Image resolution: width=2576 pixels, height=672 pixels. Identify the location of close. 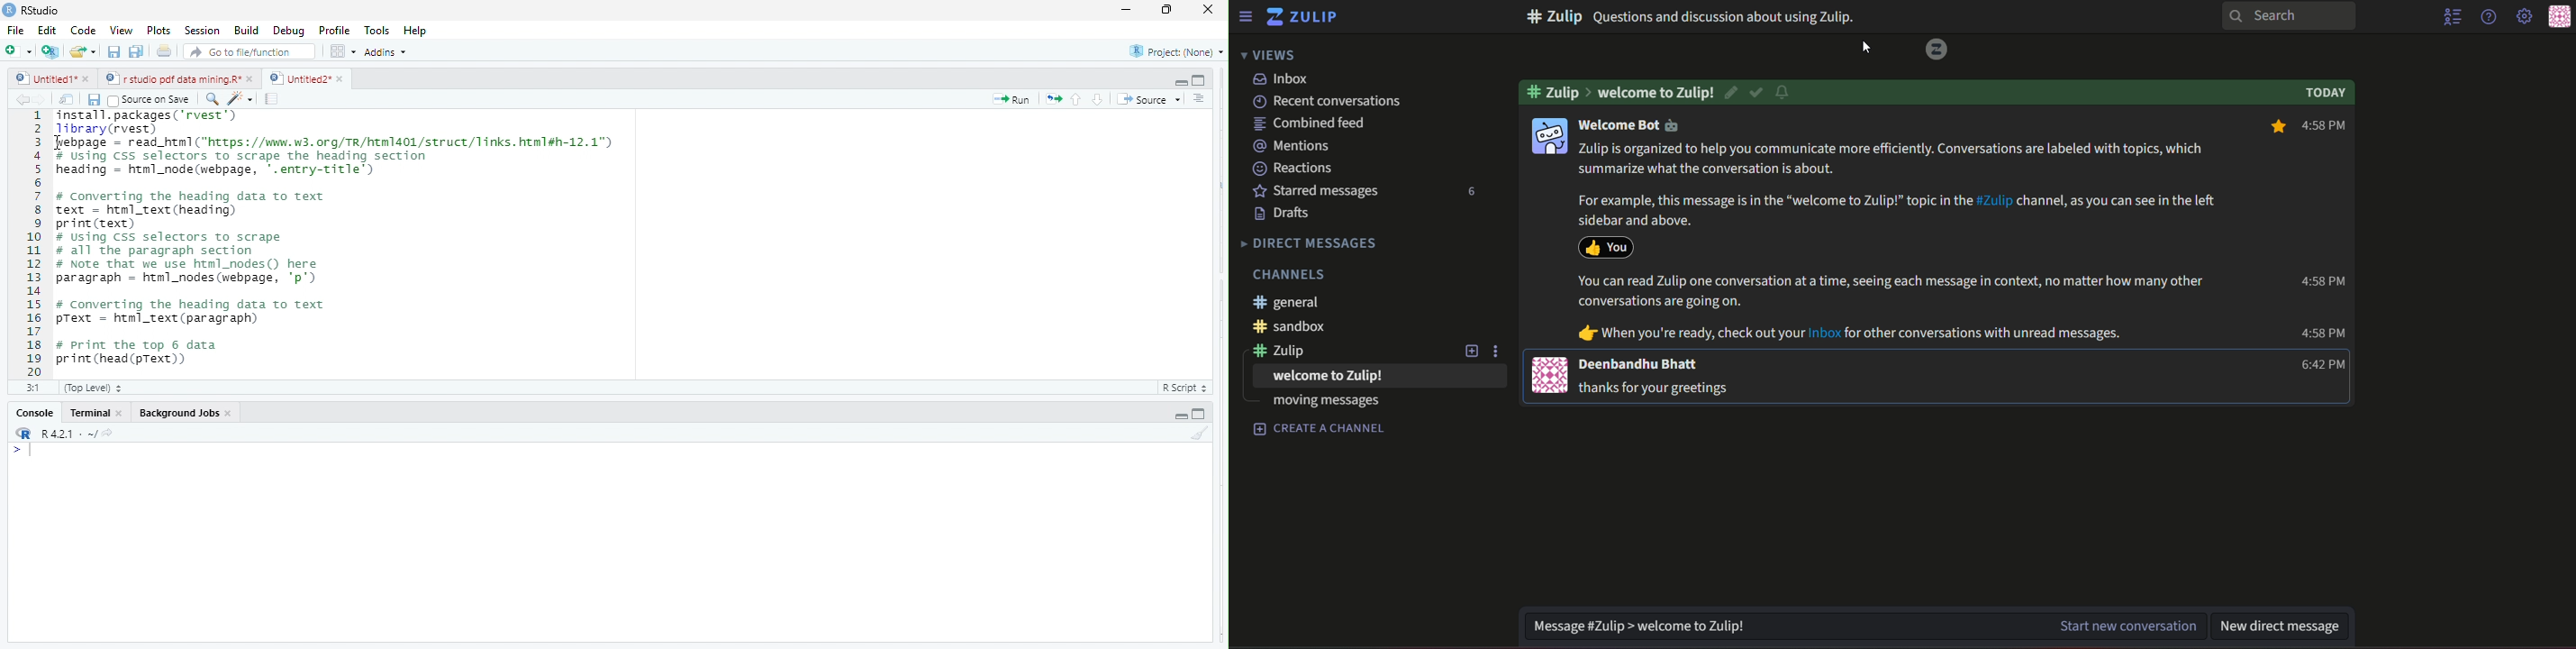
(123, 415).